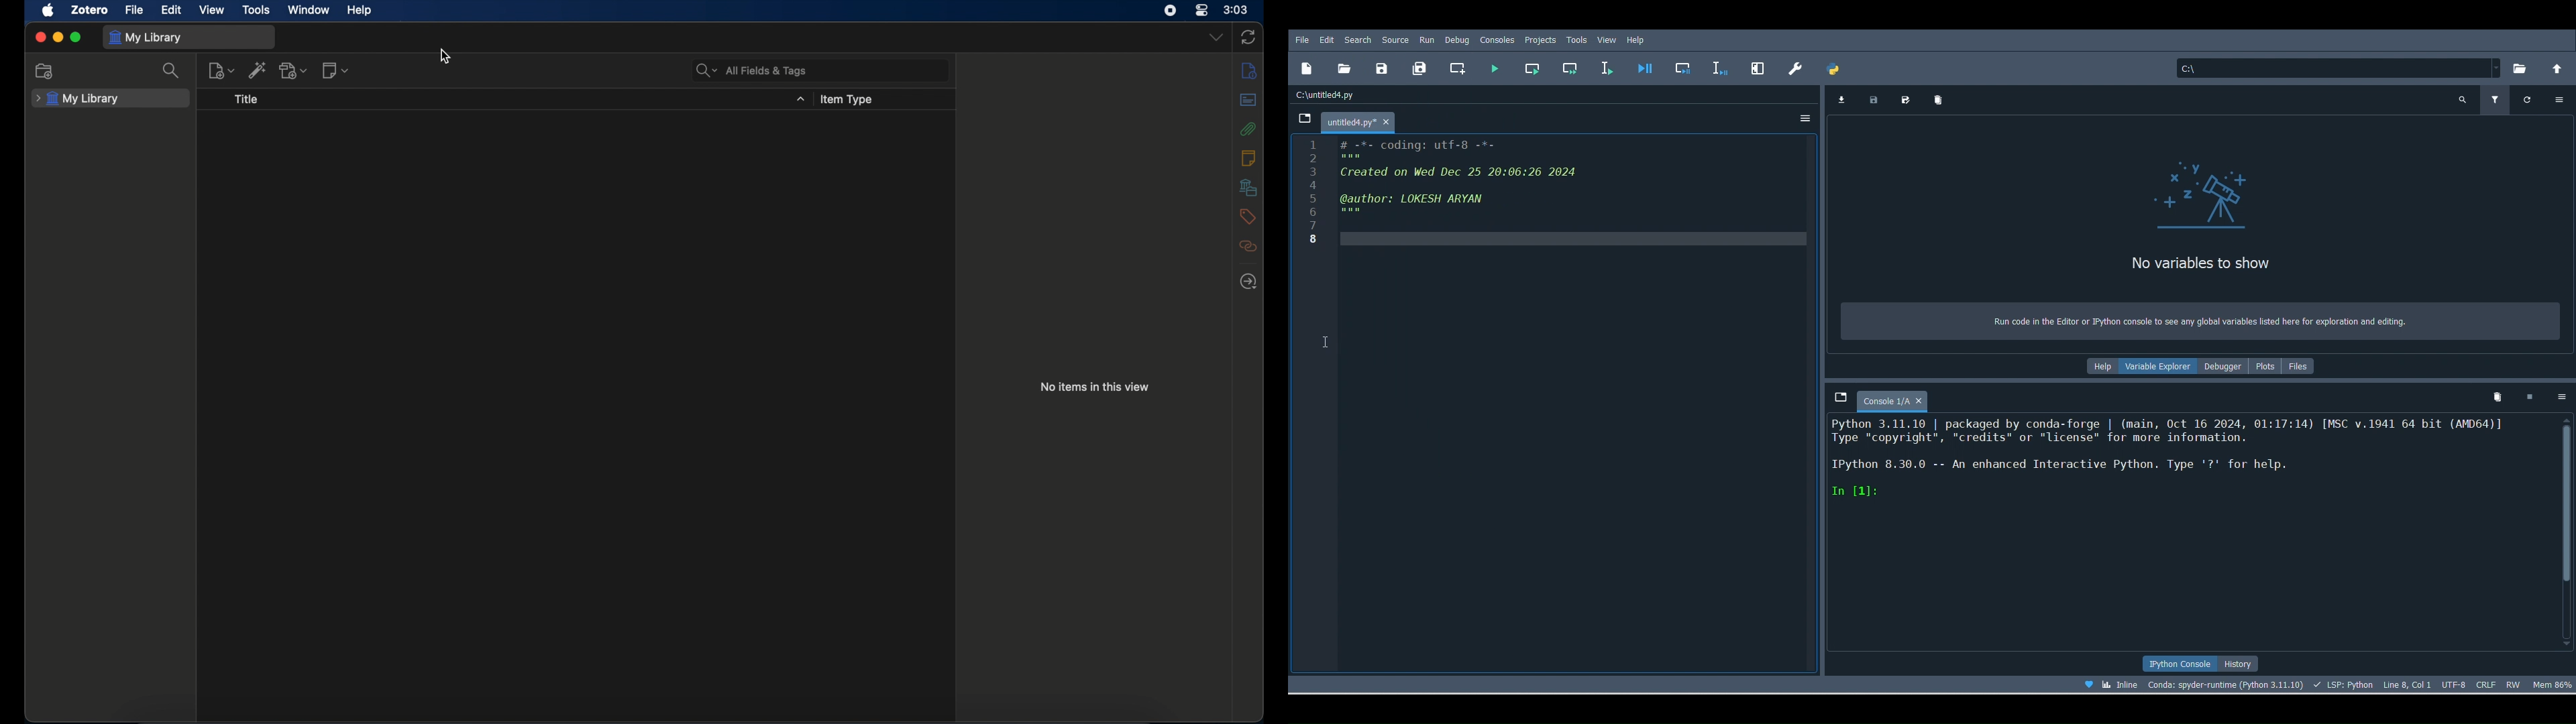 The width and height of the screenshot is (2576, 728). Describe the element at coordinates (2204, 194) in the screenshot. I see `icon` at that location.